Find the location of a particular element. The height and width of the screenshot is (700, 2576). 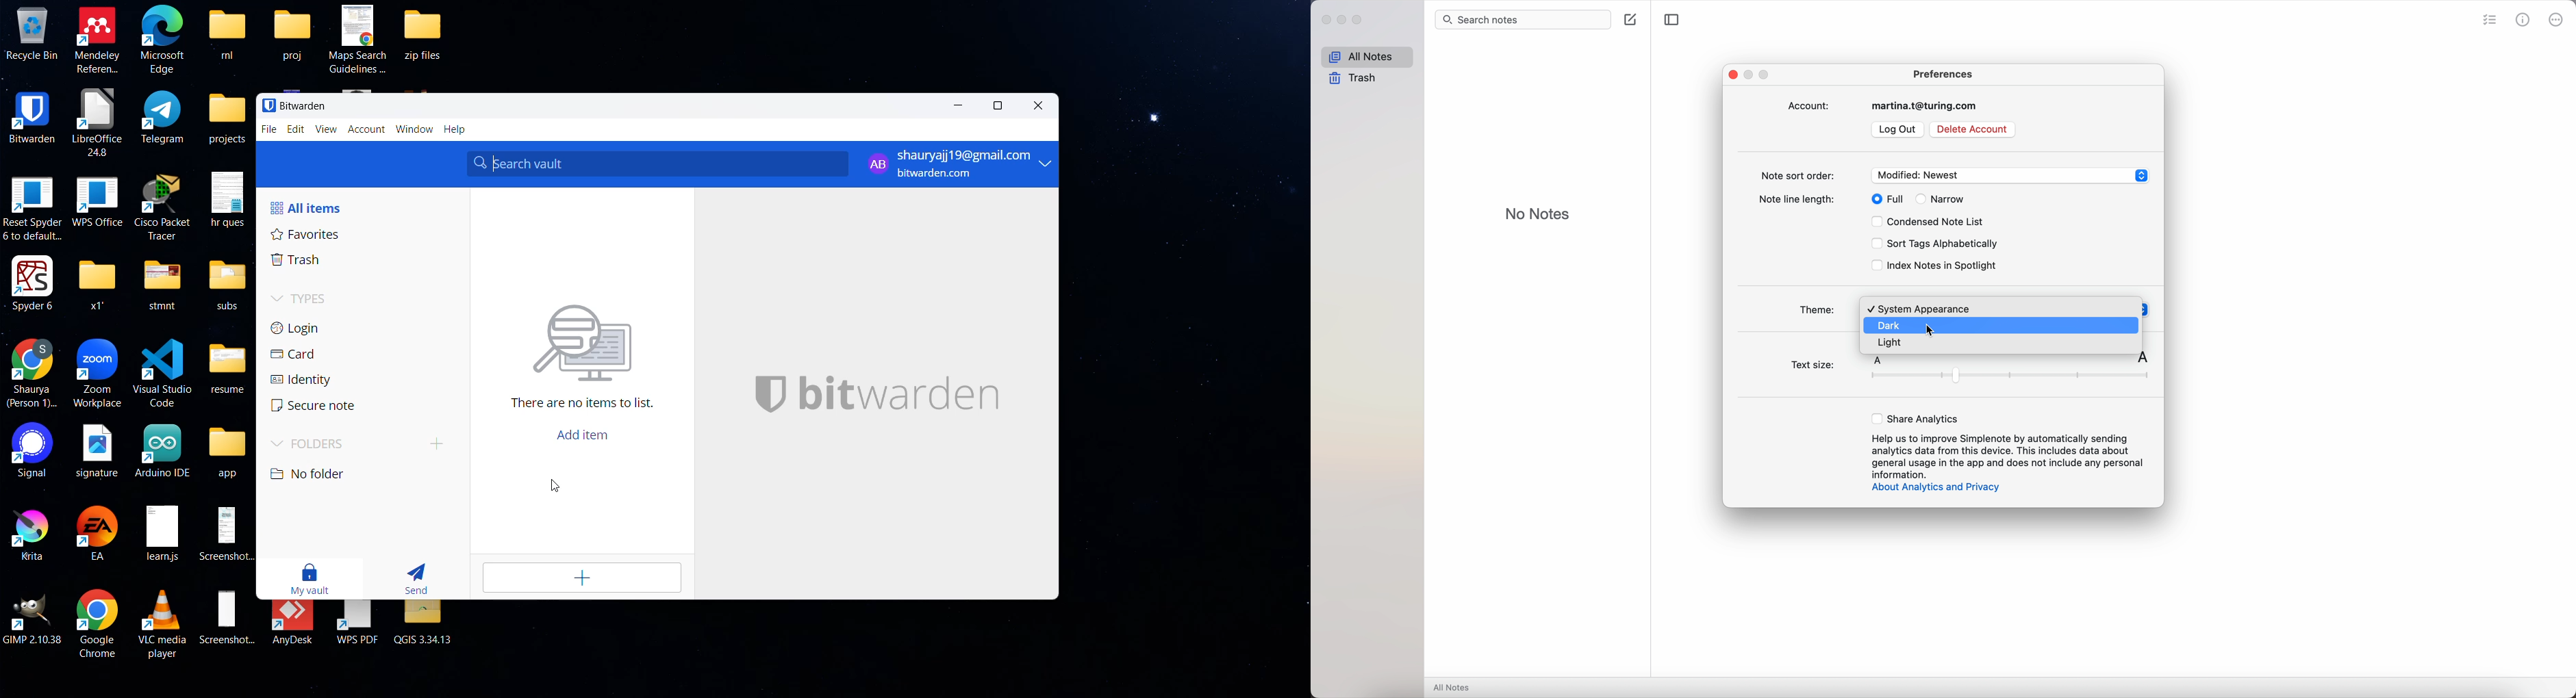

VLC media player is located at coordinates (164, 622).